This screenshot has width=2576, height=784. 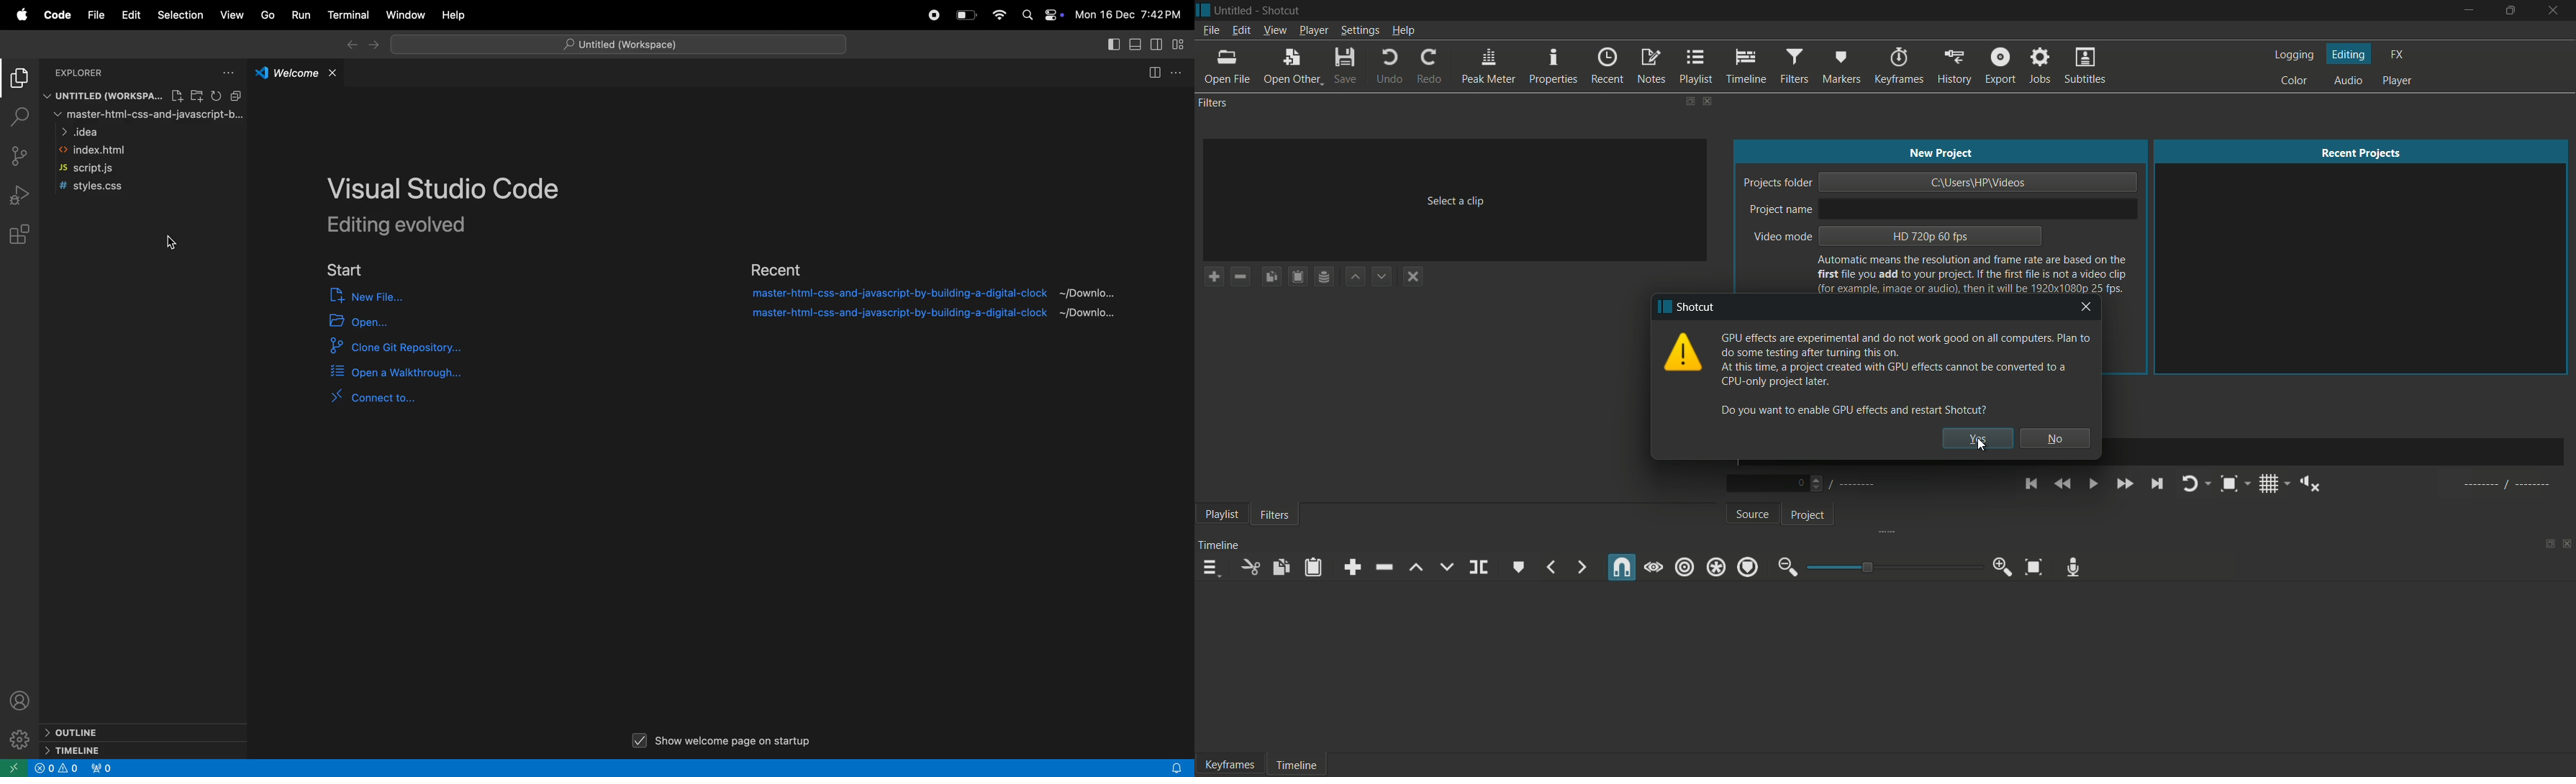 I want to click on master-html-css-and-javascript-by-building-a-digital-clock, so click(x=897, y=293).